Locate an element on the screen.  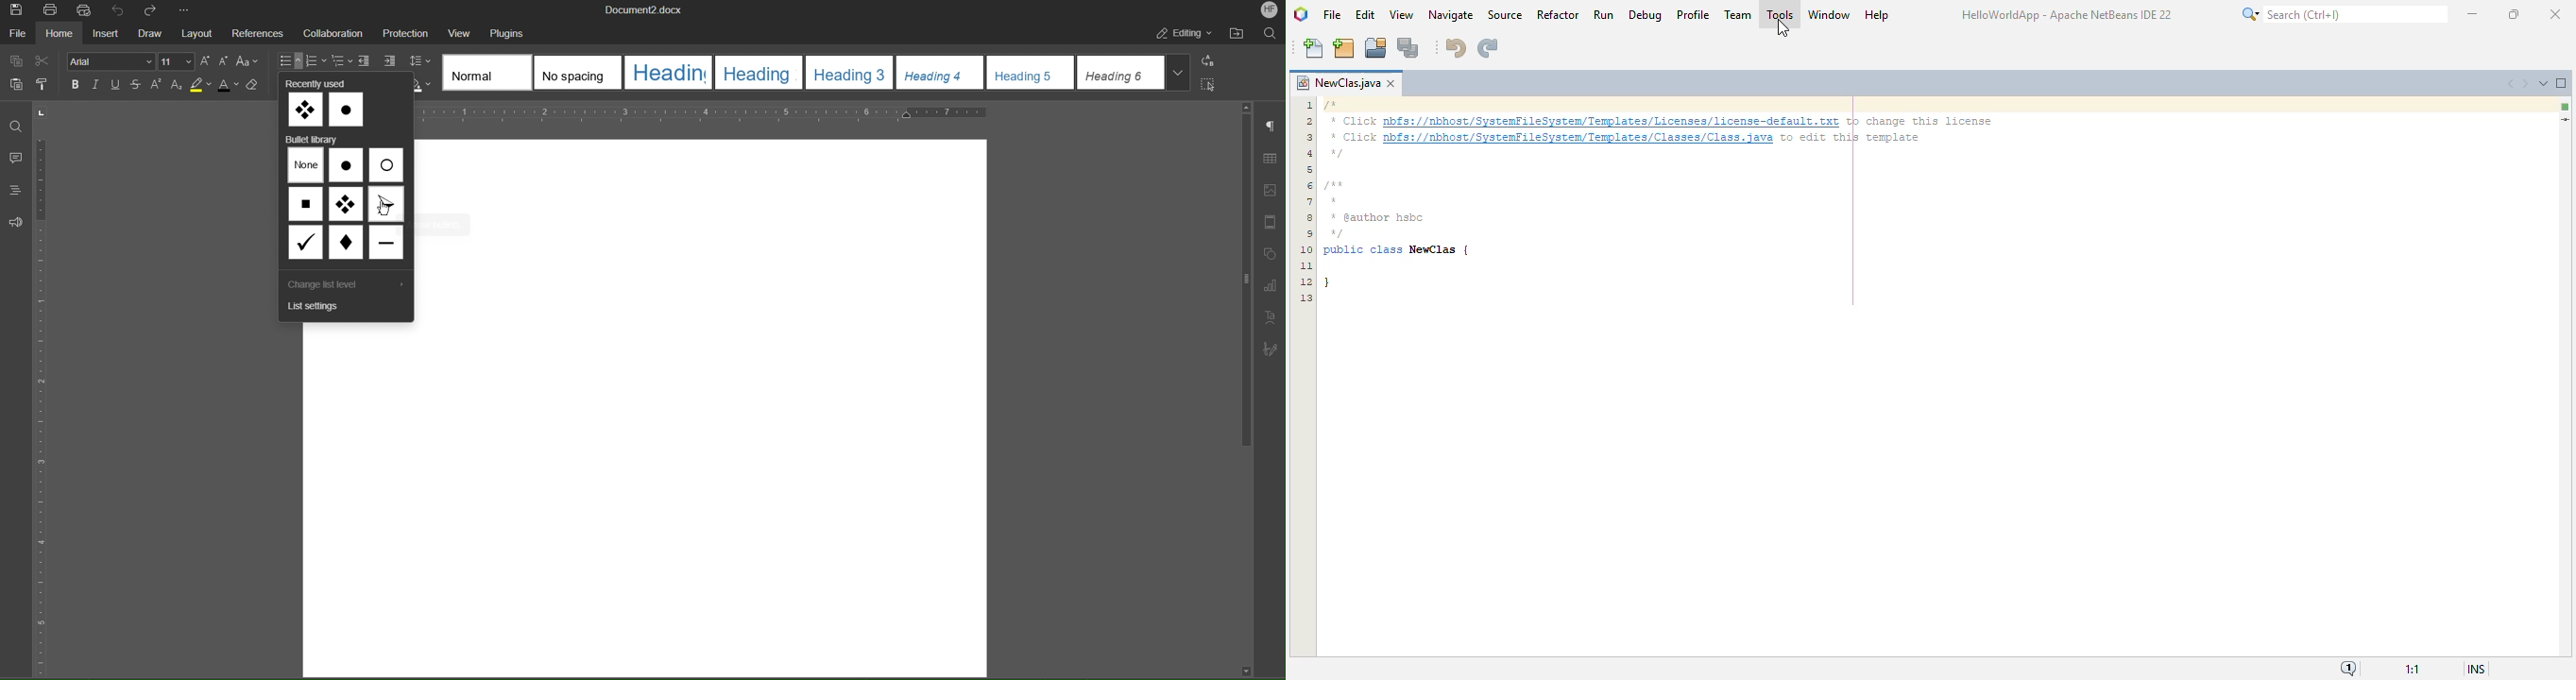
Image Settings is located at coordinates (1269, 189).